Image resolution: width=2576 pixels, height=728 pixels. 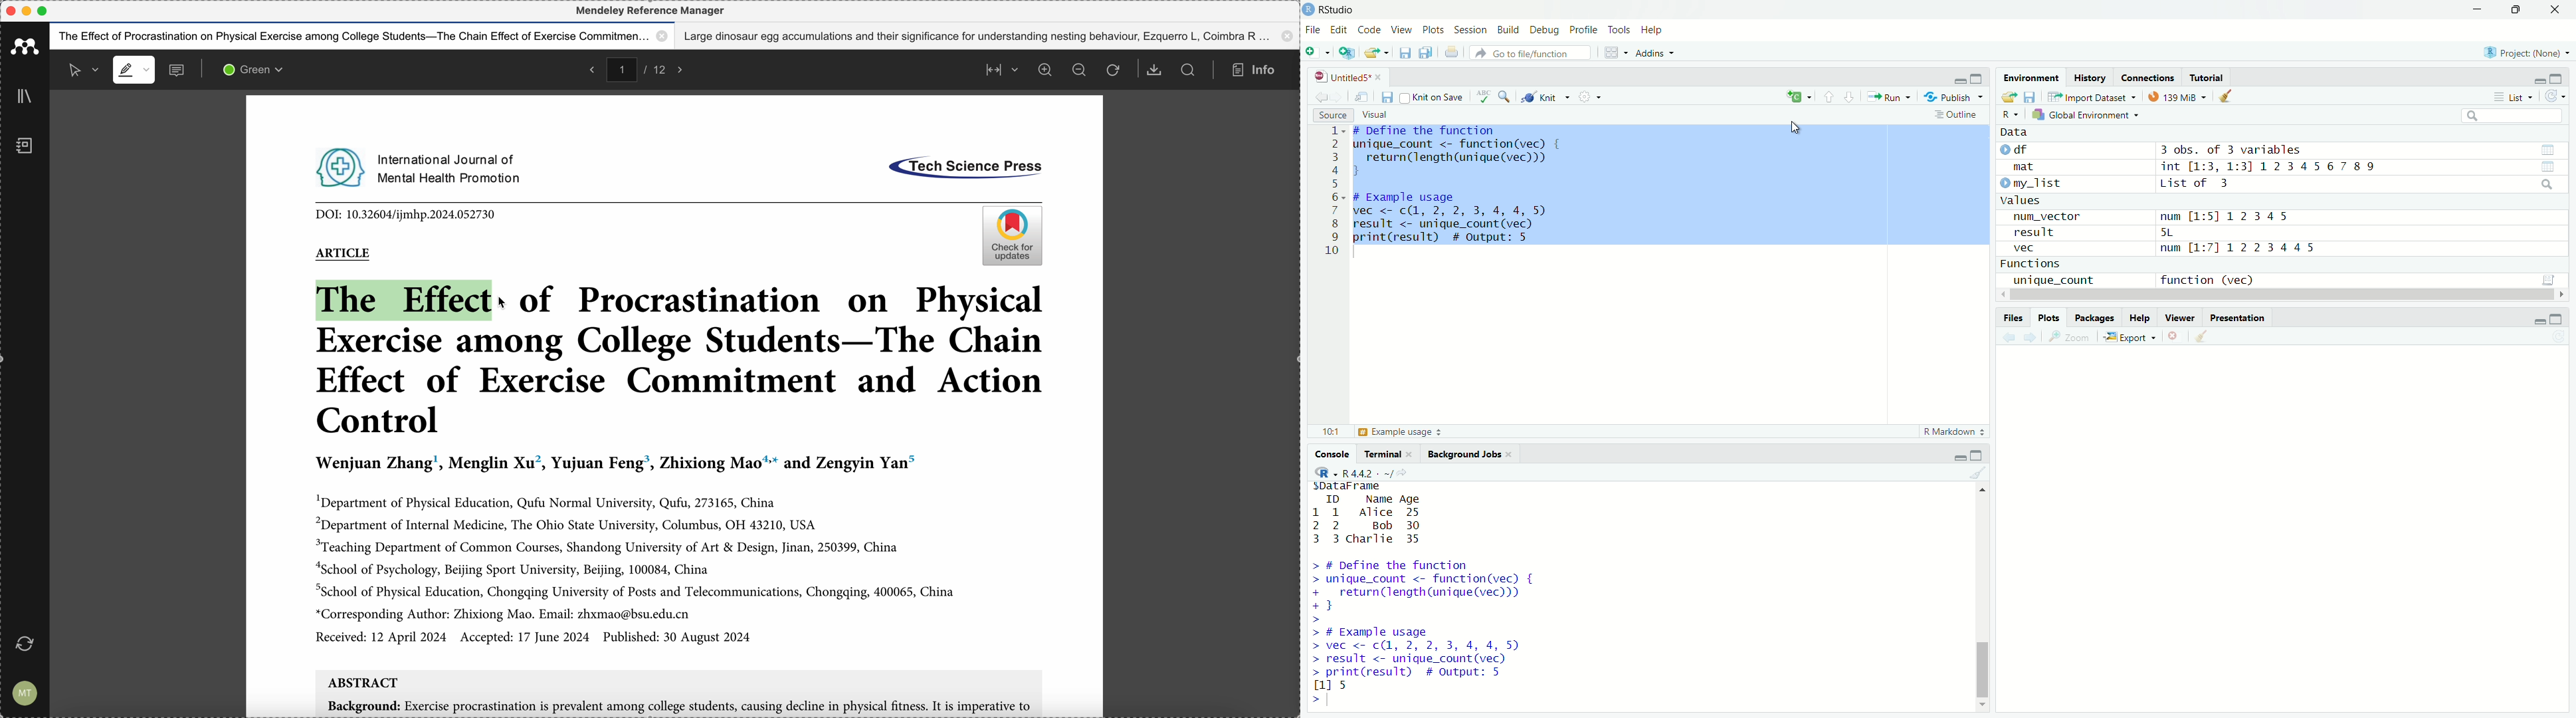 I want to click on selected mode, so click(x=78, y=69).